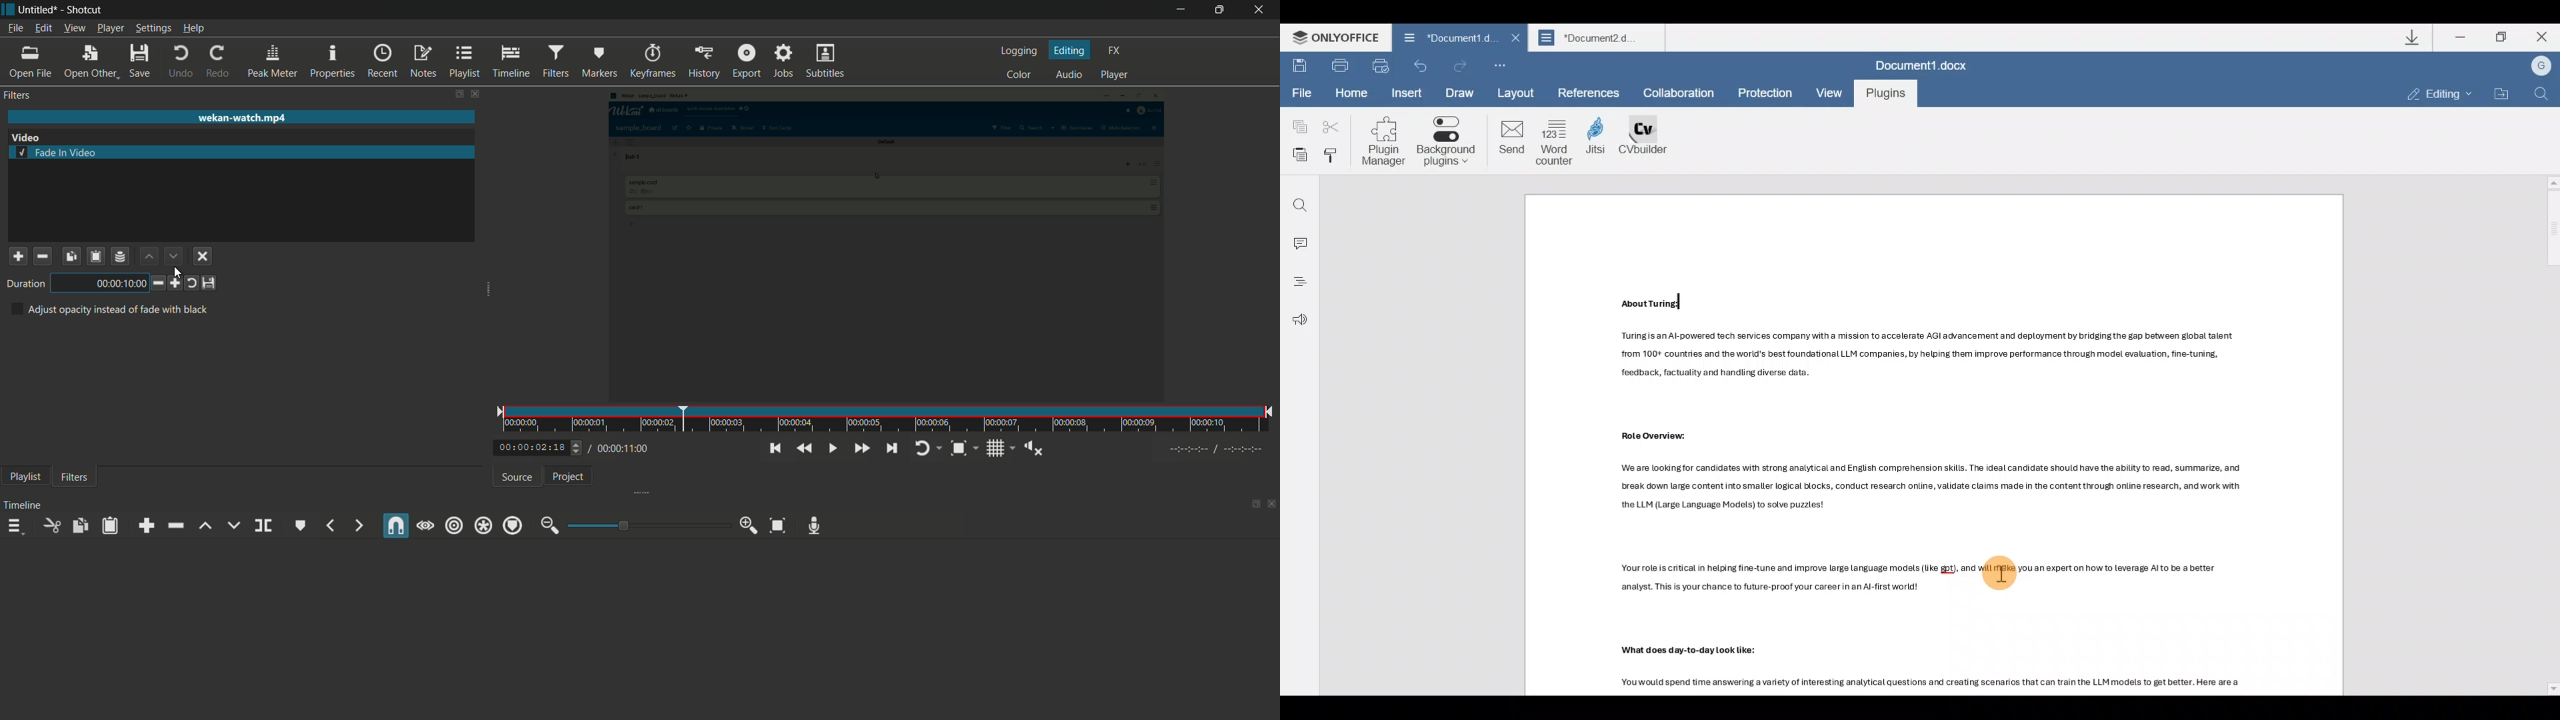  Describe the element at coordinates (273, 60) in the screenshot. I see `peak meter` at that location.